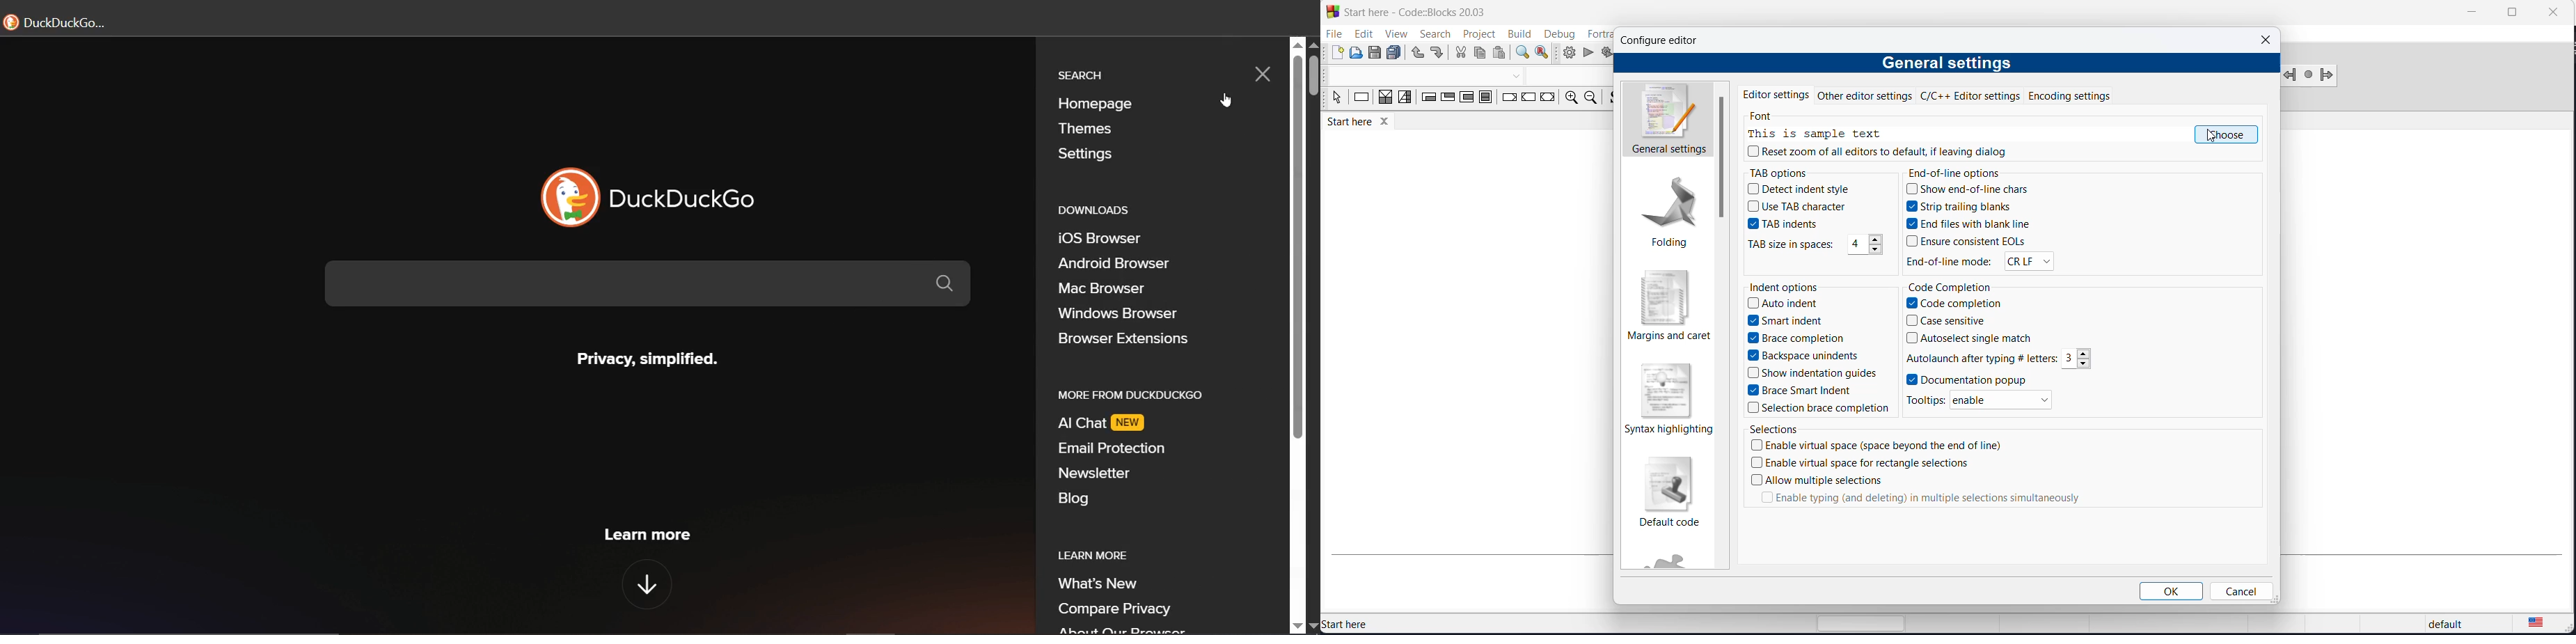 Image resolution: width=2576 pixels, height=644 pixels. Describe the element at coordinates (1077, 498) in the screenshot. I see `Blog` at that location.